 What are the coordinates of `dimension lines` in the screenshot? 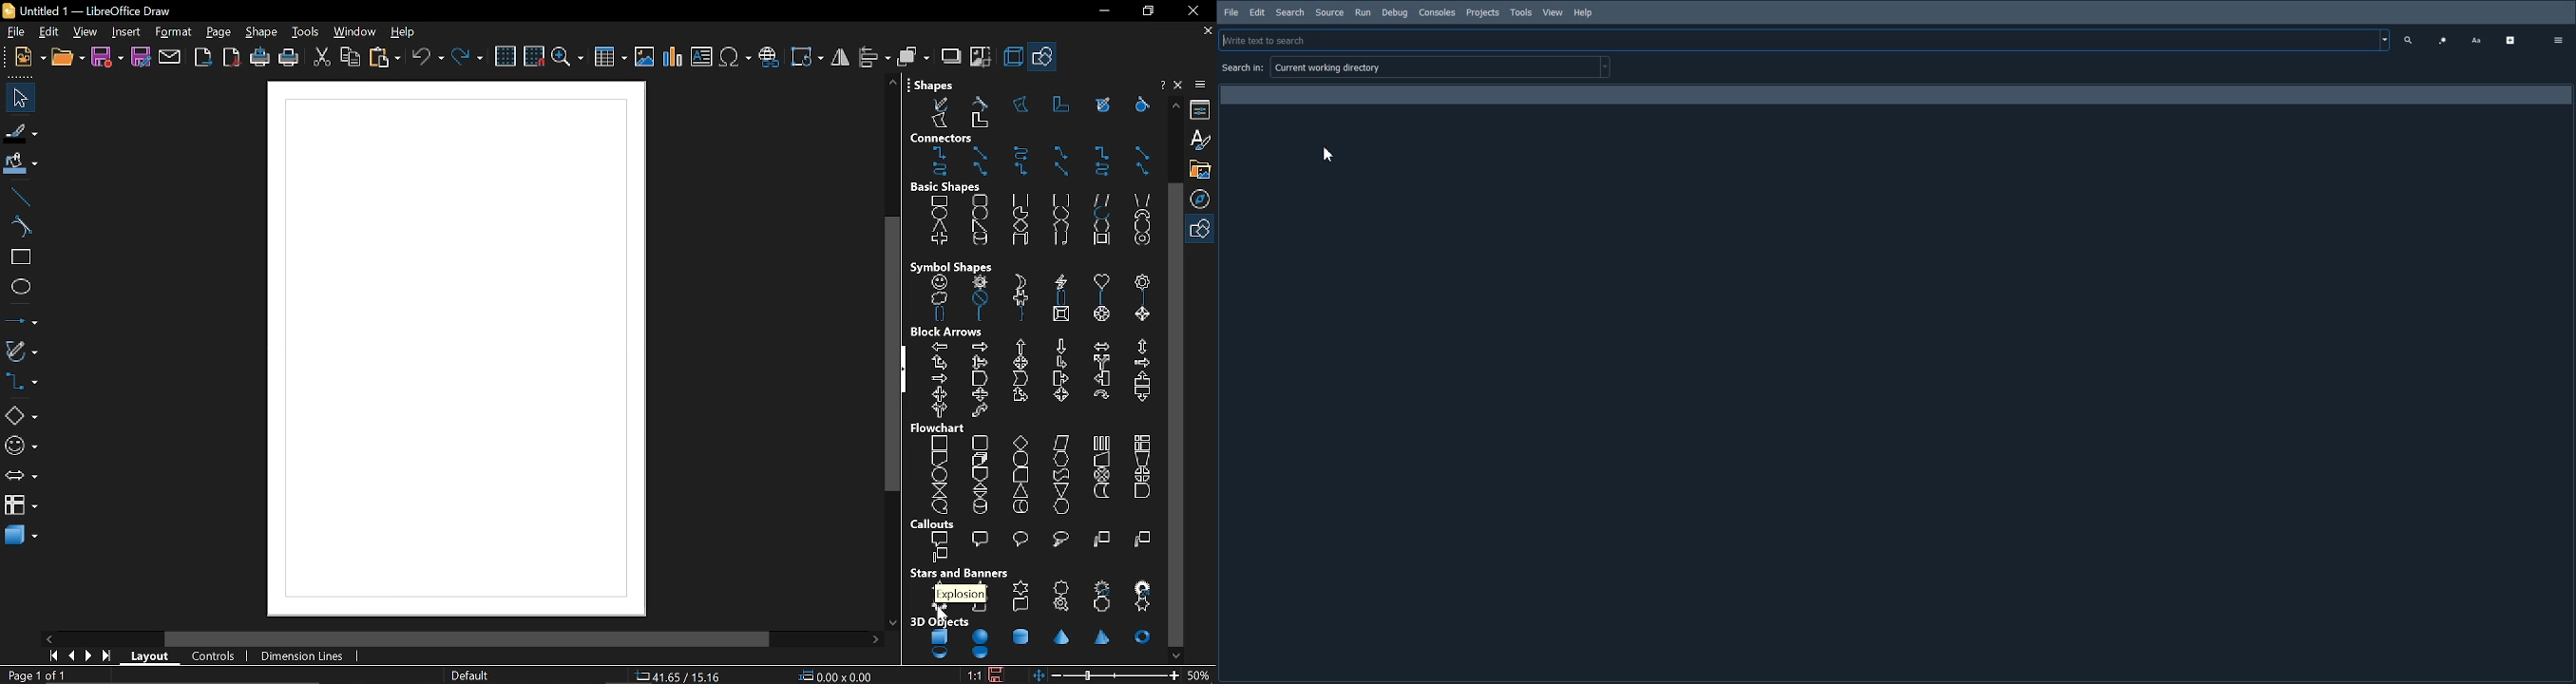 It's located at (306, 656).